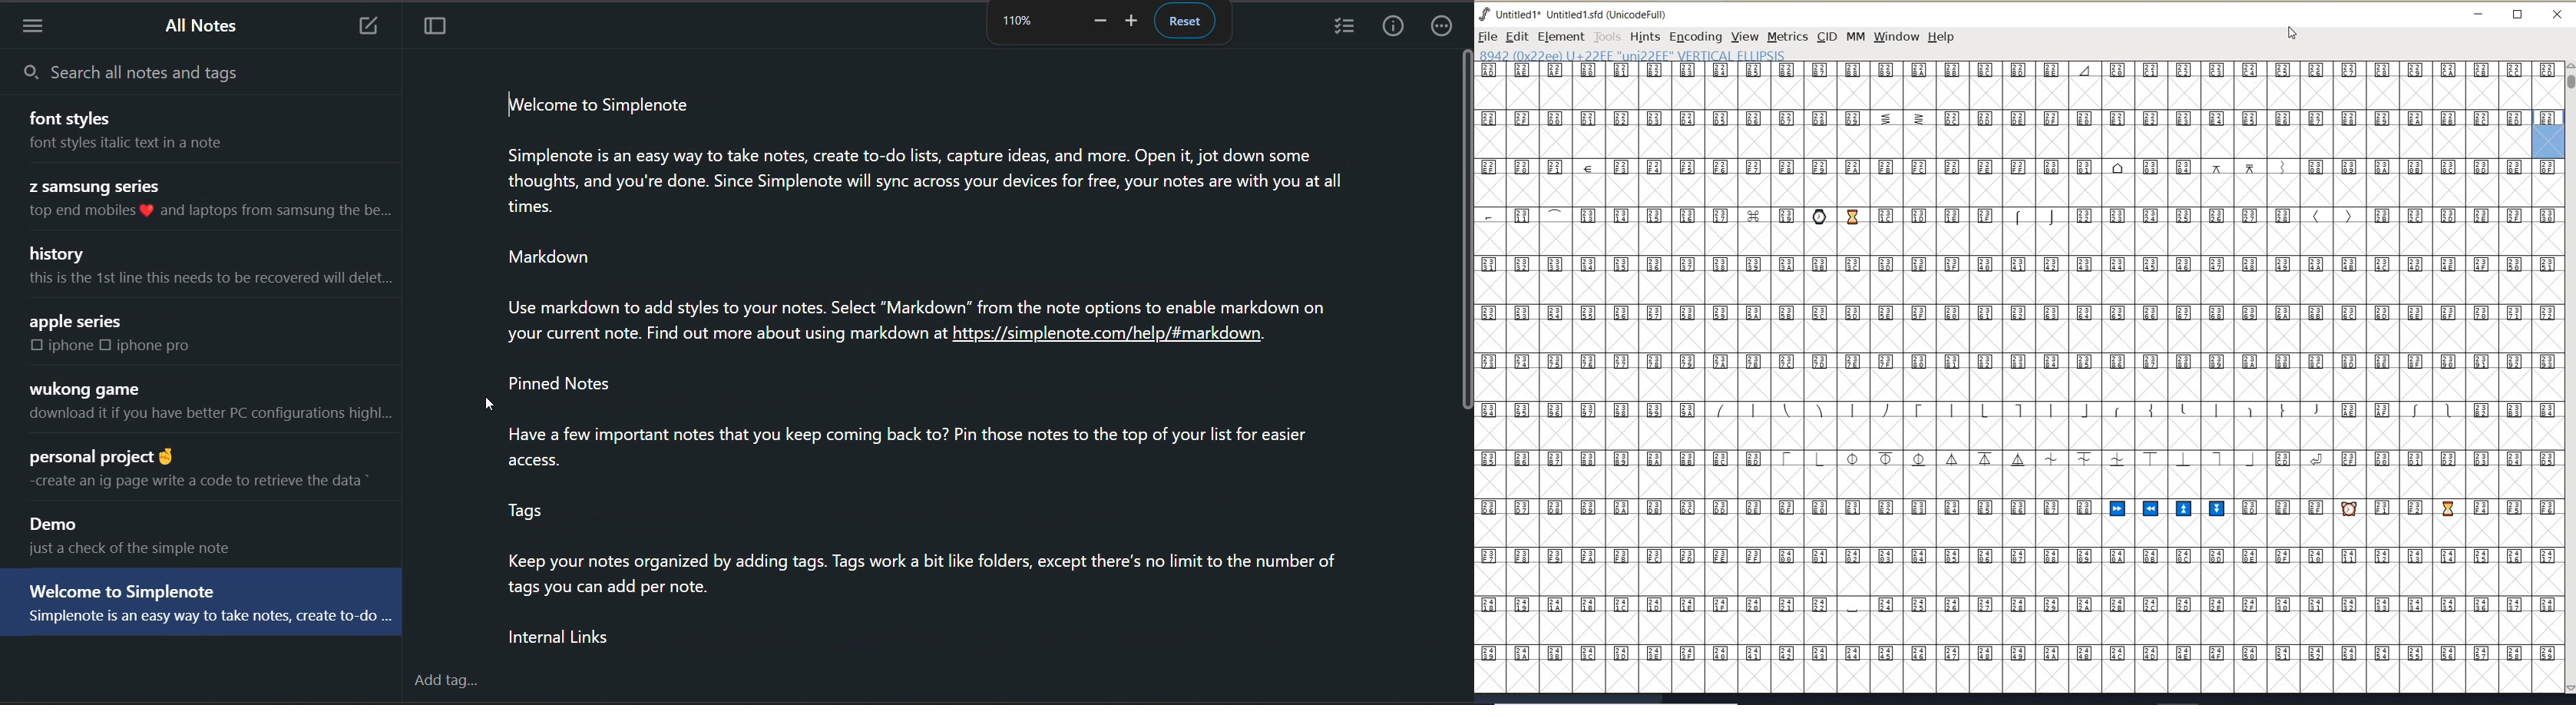 Image resolution: width=2576 pixels, height=728 pixels. What do you see at coordinates (1485, 14) in the screenshot?
I see `fontforge logo` at bounding box center [1485, 14].